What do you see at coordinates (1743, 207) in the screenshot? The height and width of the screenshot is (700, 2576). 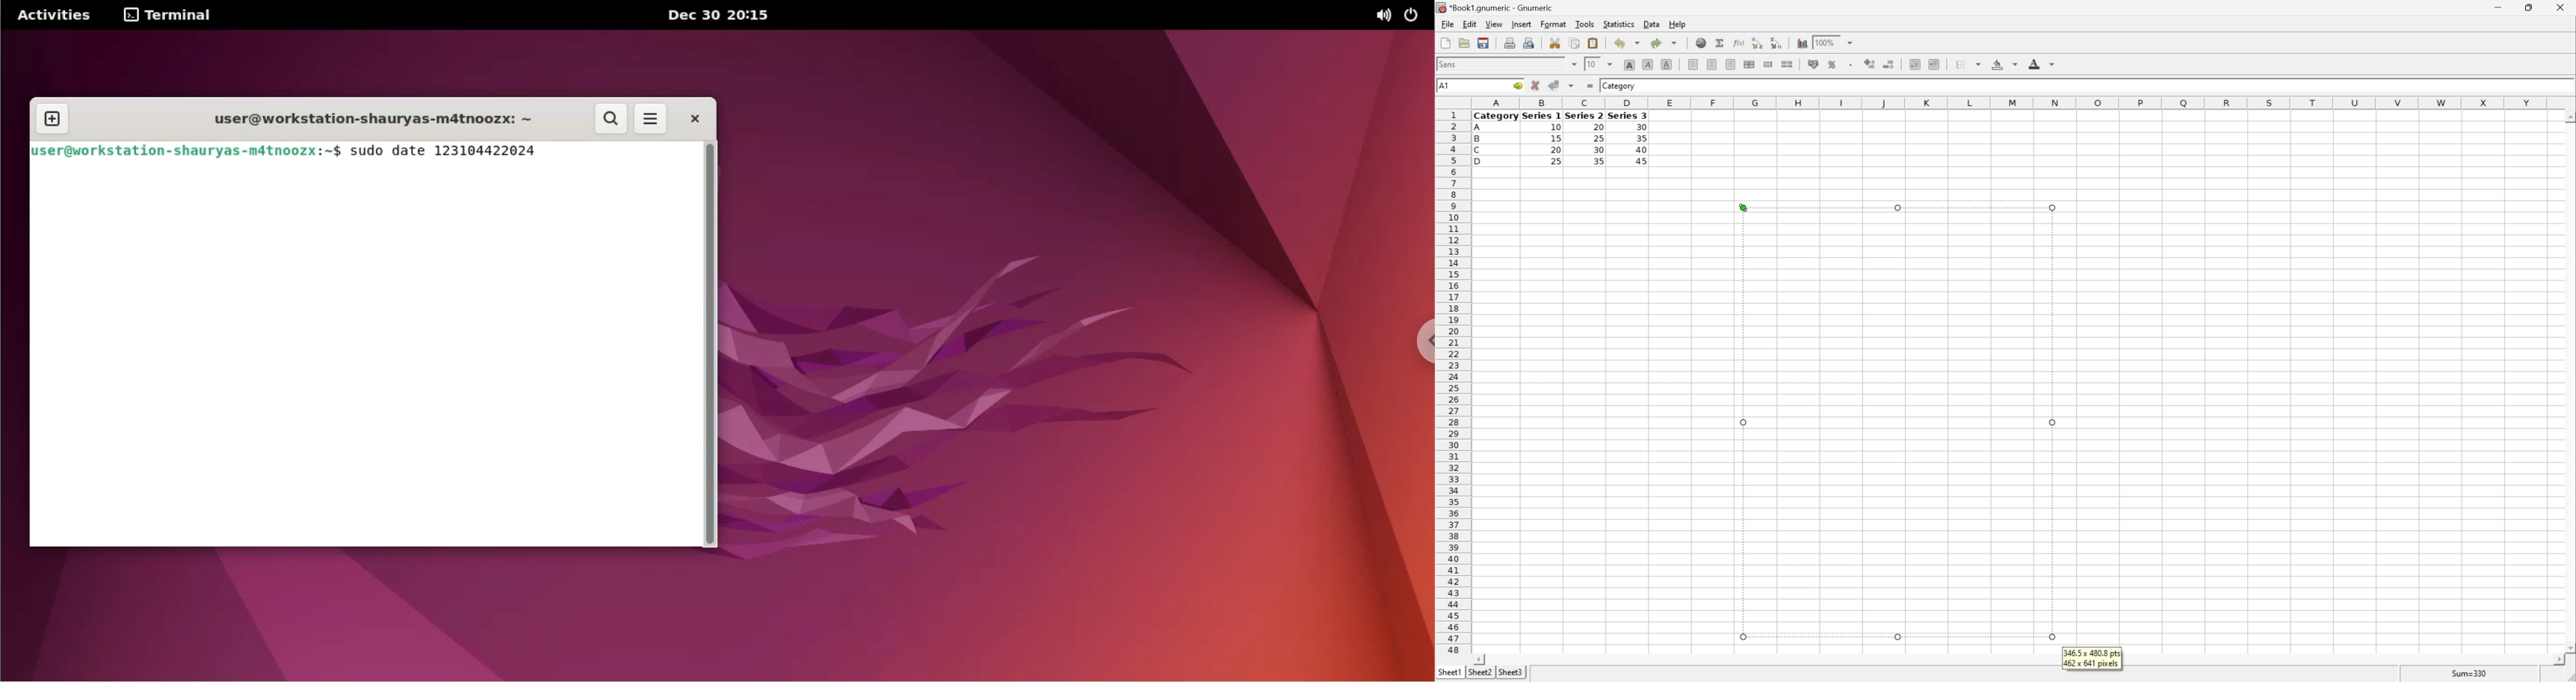 I see `Cursor` at bounding box center [1743, 207].